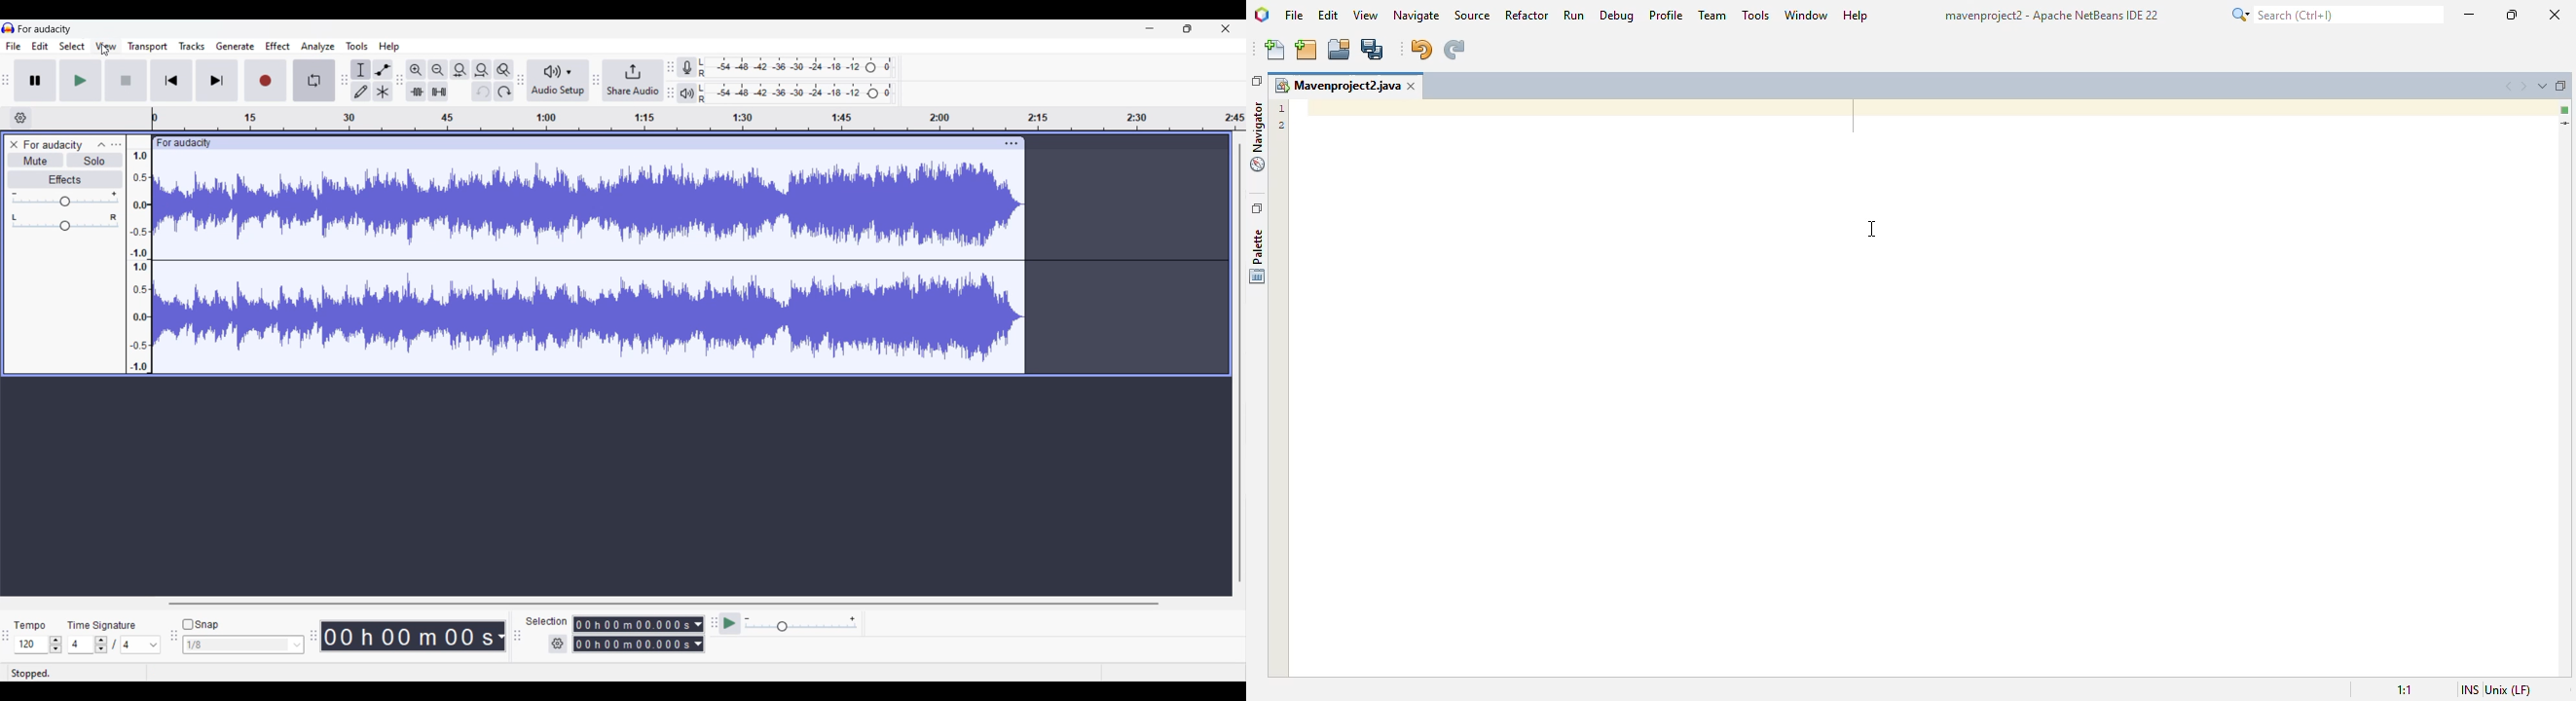 The height and width of the screenshot is (728, 2576). Describe the element at coordinates (558, 644) in the screenshot. I see `Selection settings` at that location.